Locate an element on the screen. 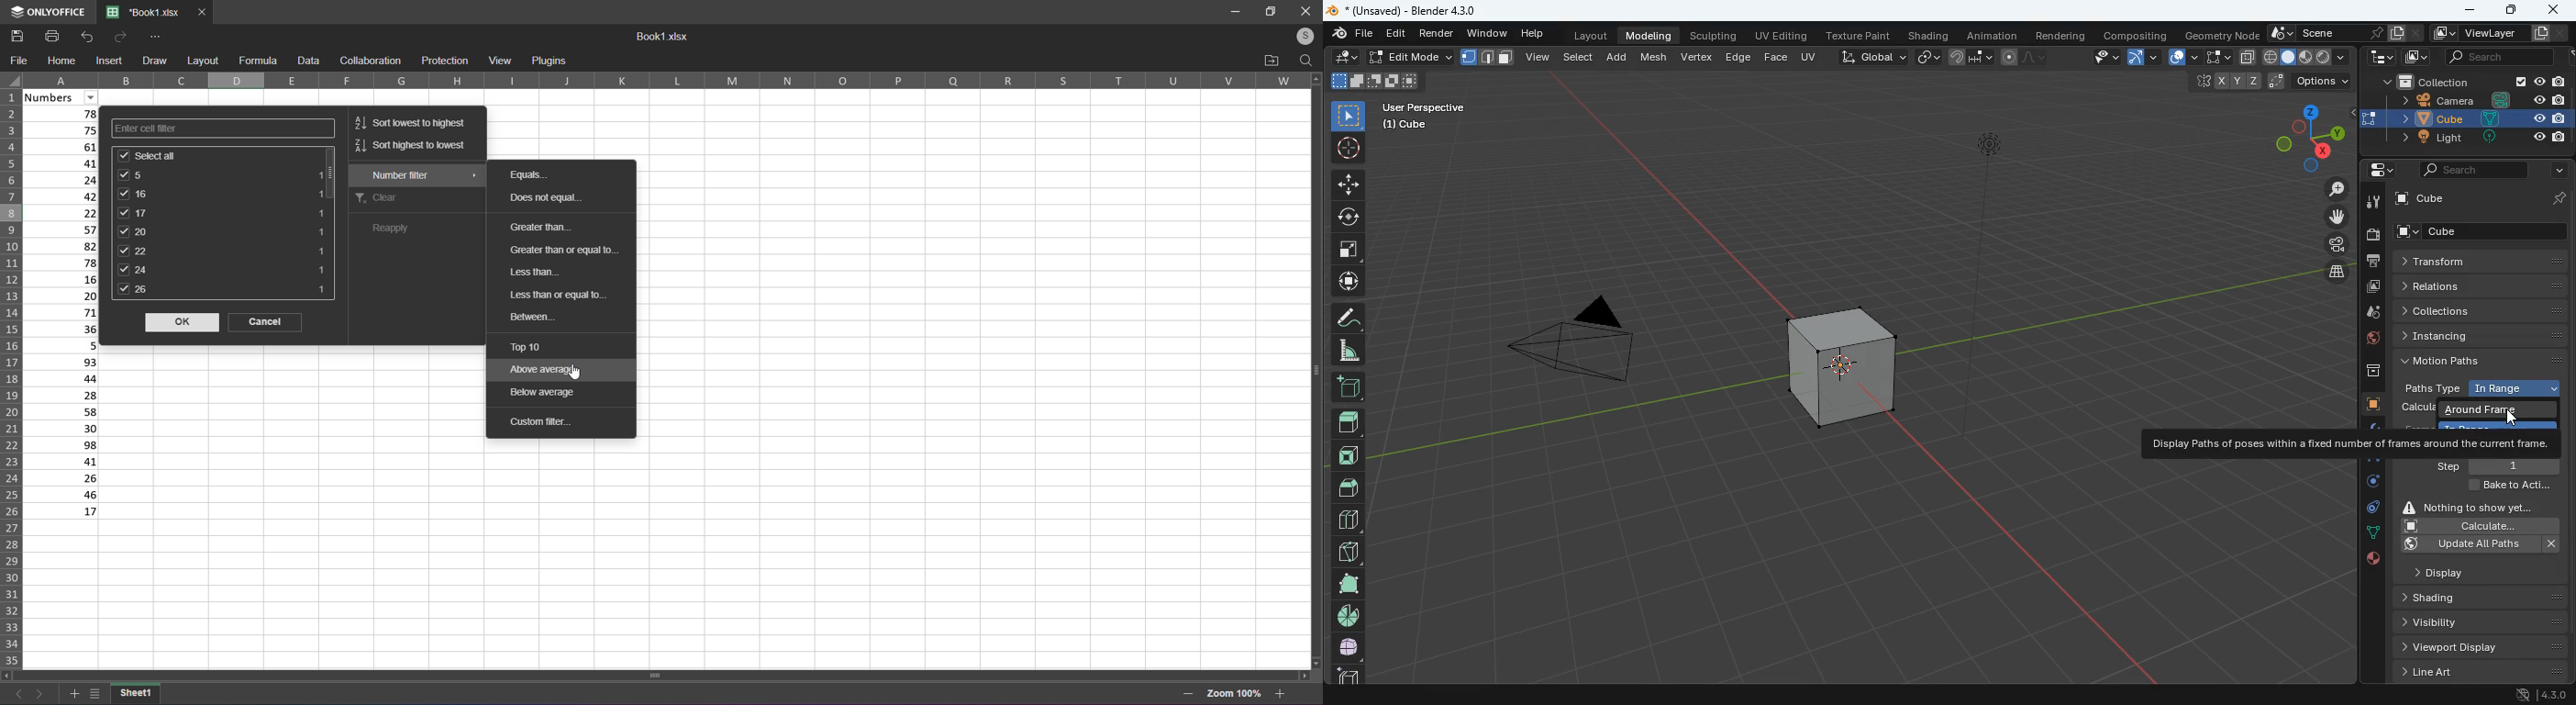  cursor is located at coordinates (2516, 415).